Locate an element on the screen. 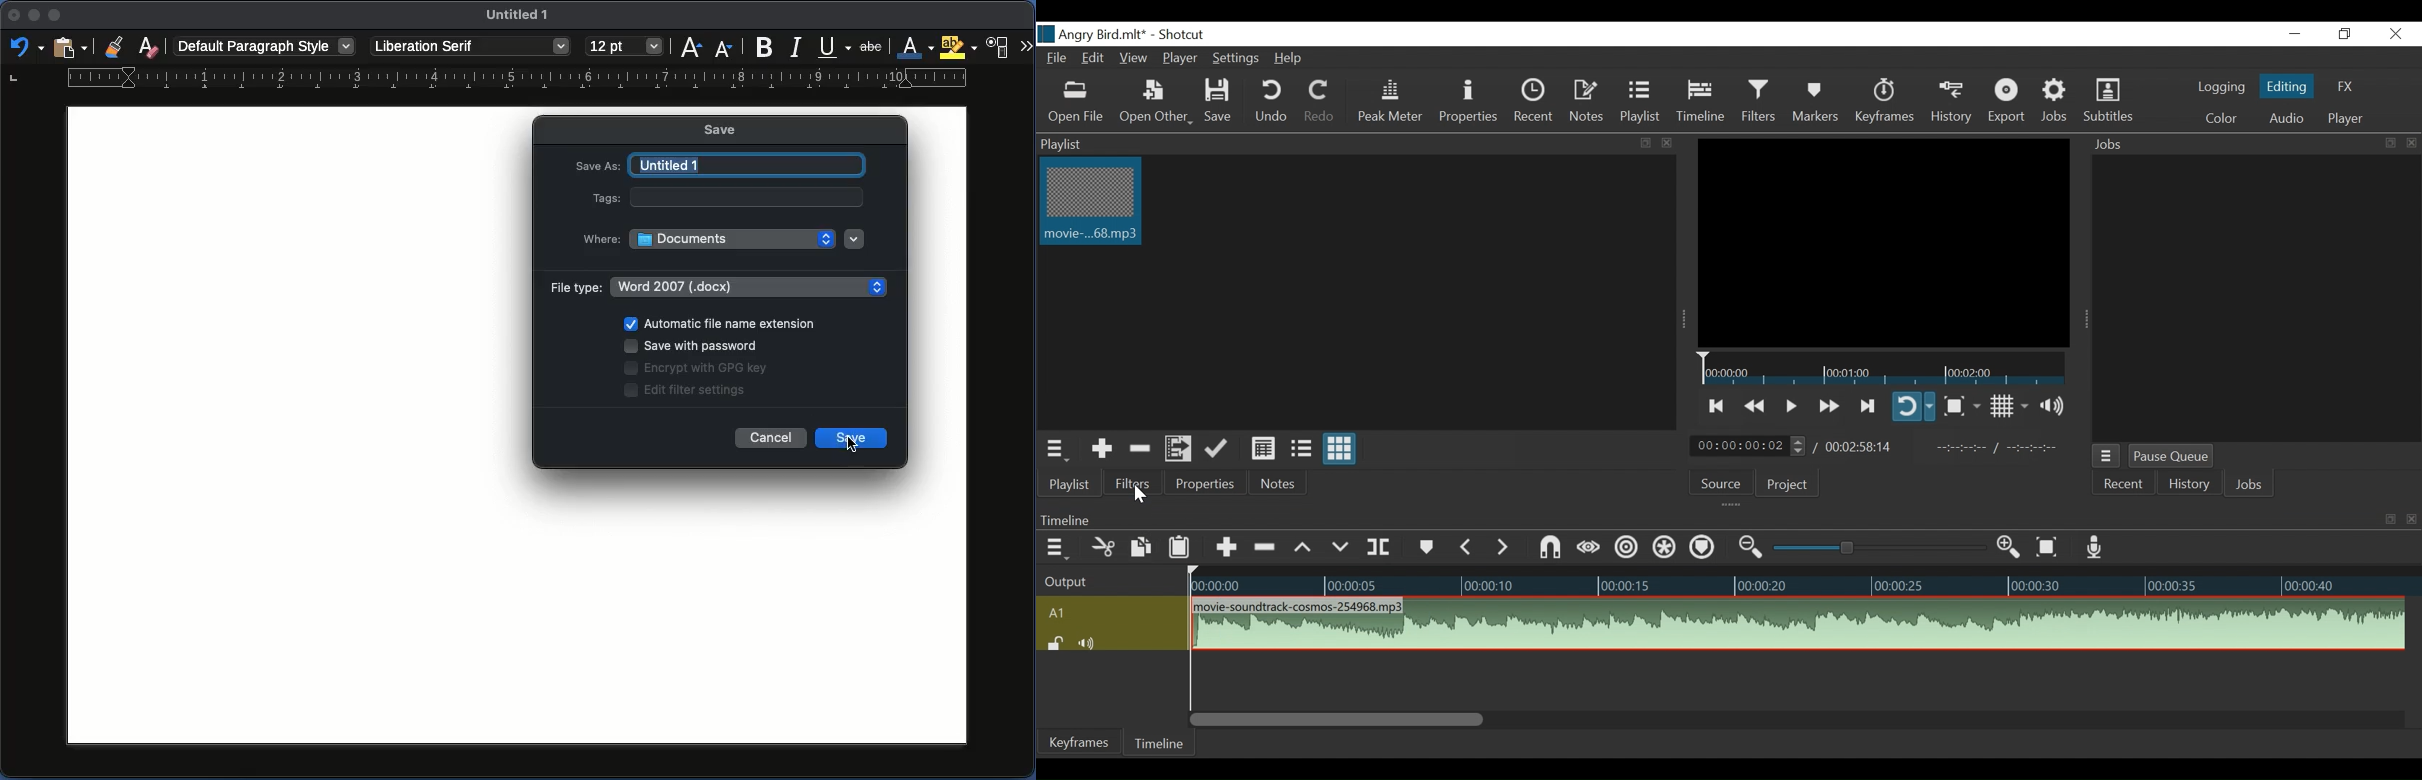 This screenshot has height=784, width=2436. Size increase is located at coordinates (693, 47).